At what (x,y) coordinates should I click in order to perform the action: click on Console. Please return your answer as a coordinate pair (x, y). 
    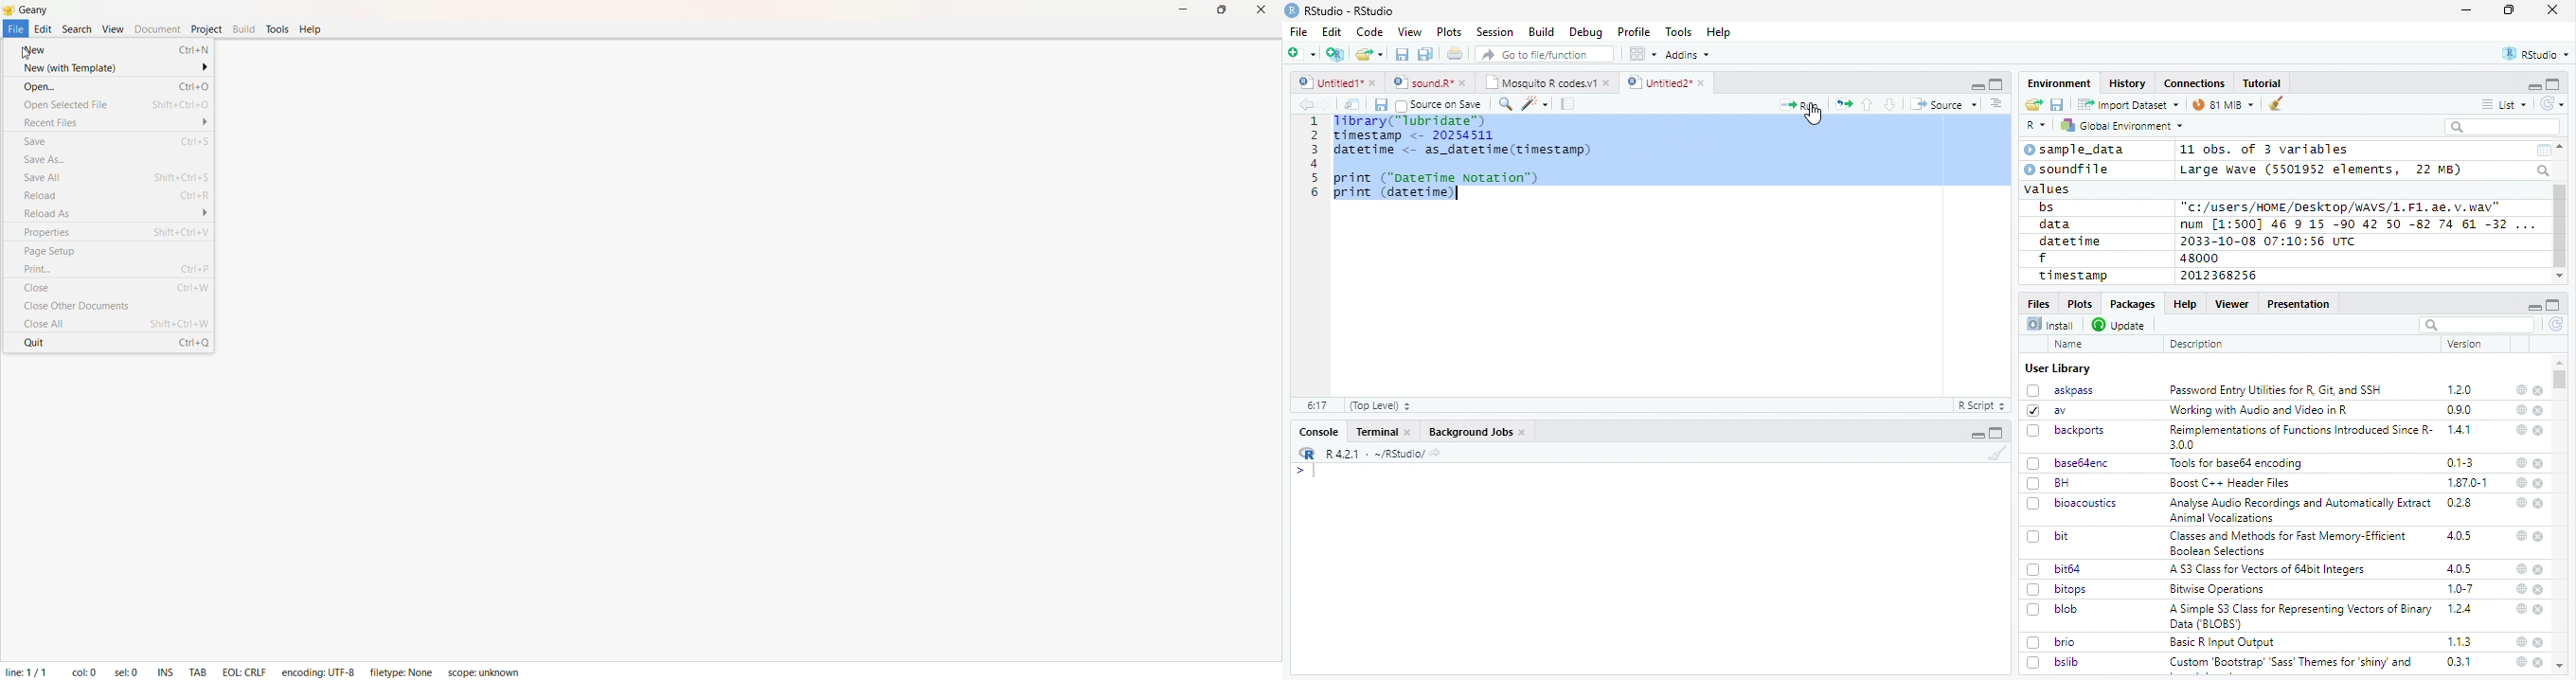
    Looking at the image, I should click on (1318, 432).